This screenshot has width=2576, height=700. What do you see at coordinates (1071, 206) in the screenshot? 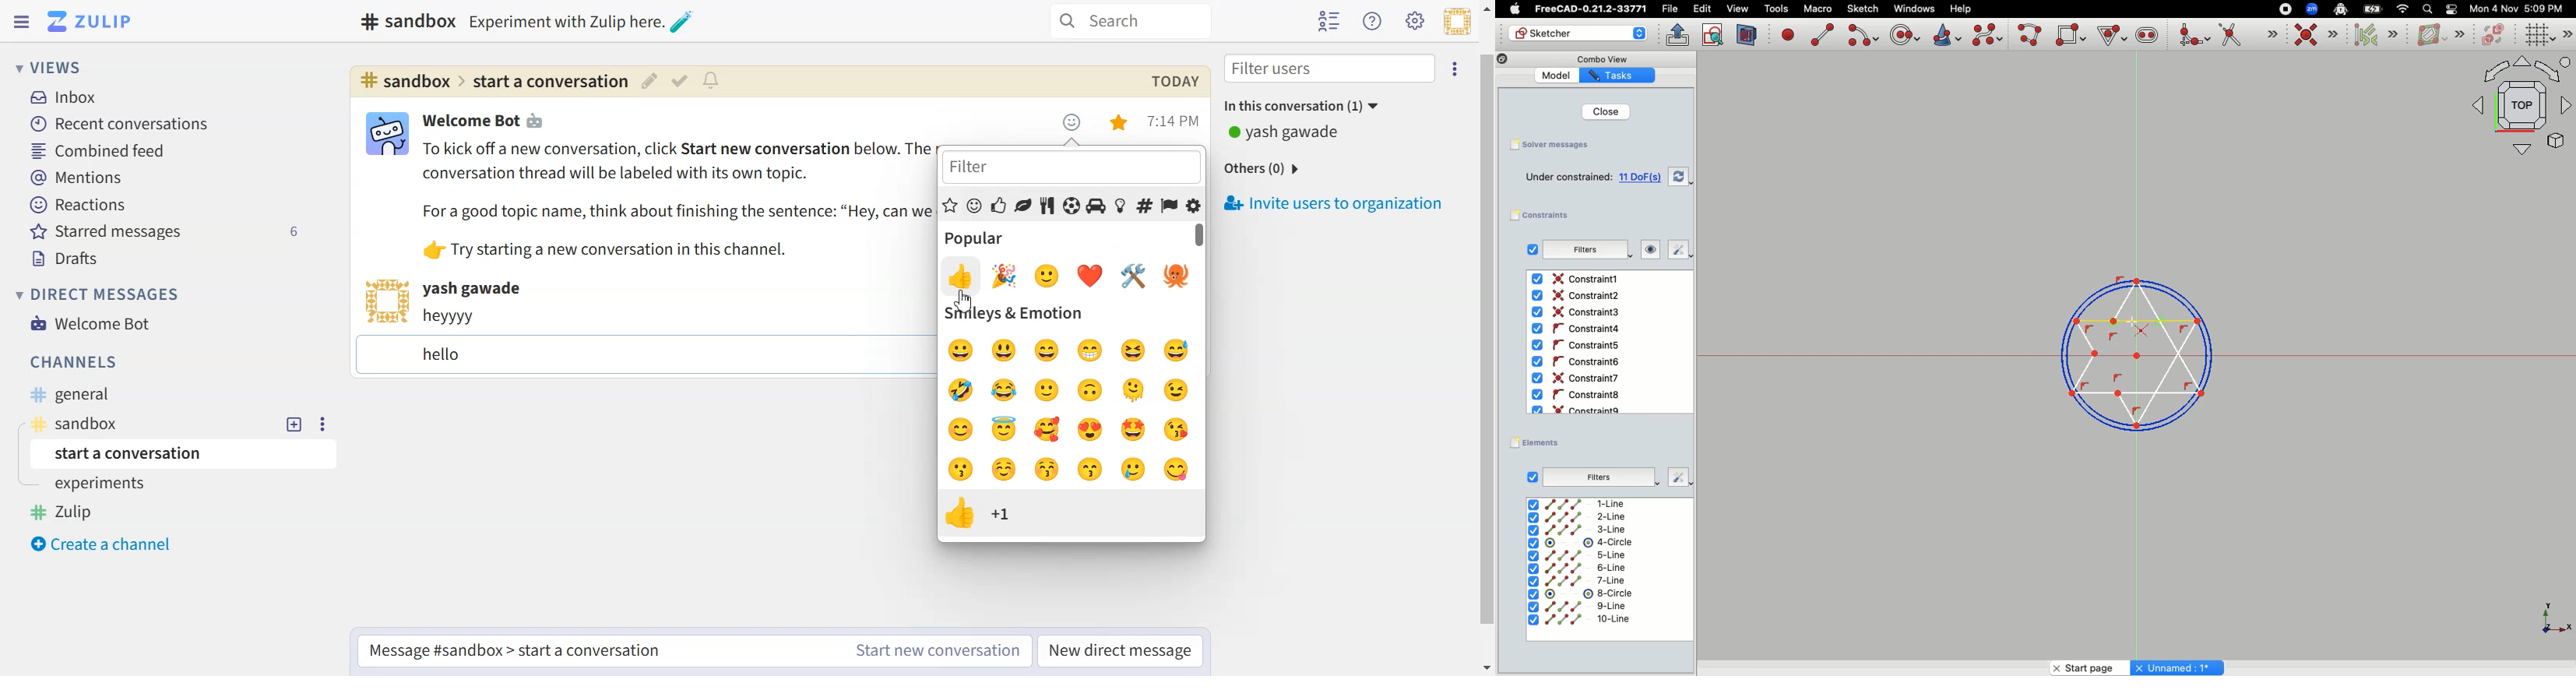
I see `Activities` at bounding box center [1071, 206].